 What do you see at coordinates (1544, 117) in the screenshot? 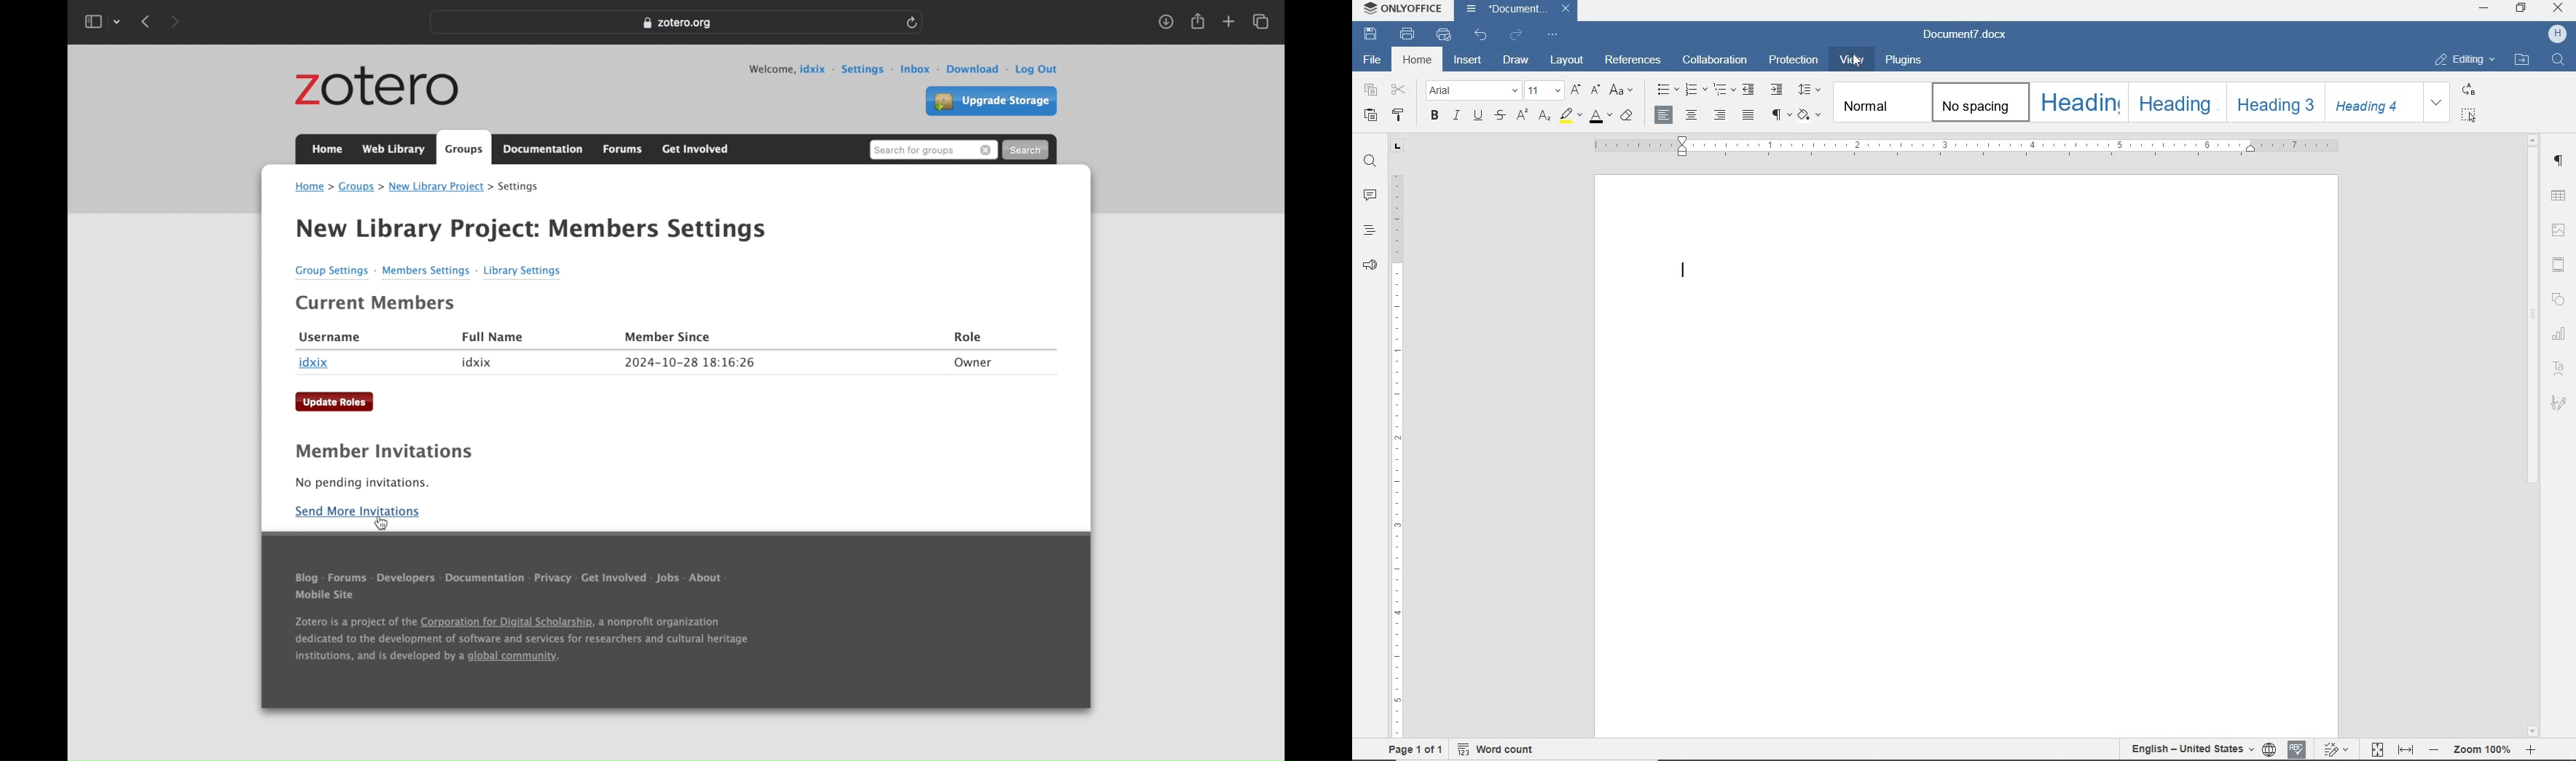
I see `SUBSCRIPT` at bounding box center [1544, 117].